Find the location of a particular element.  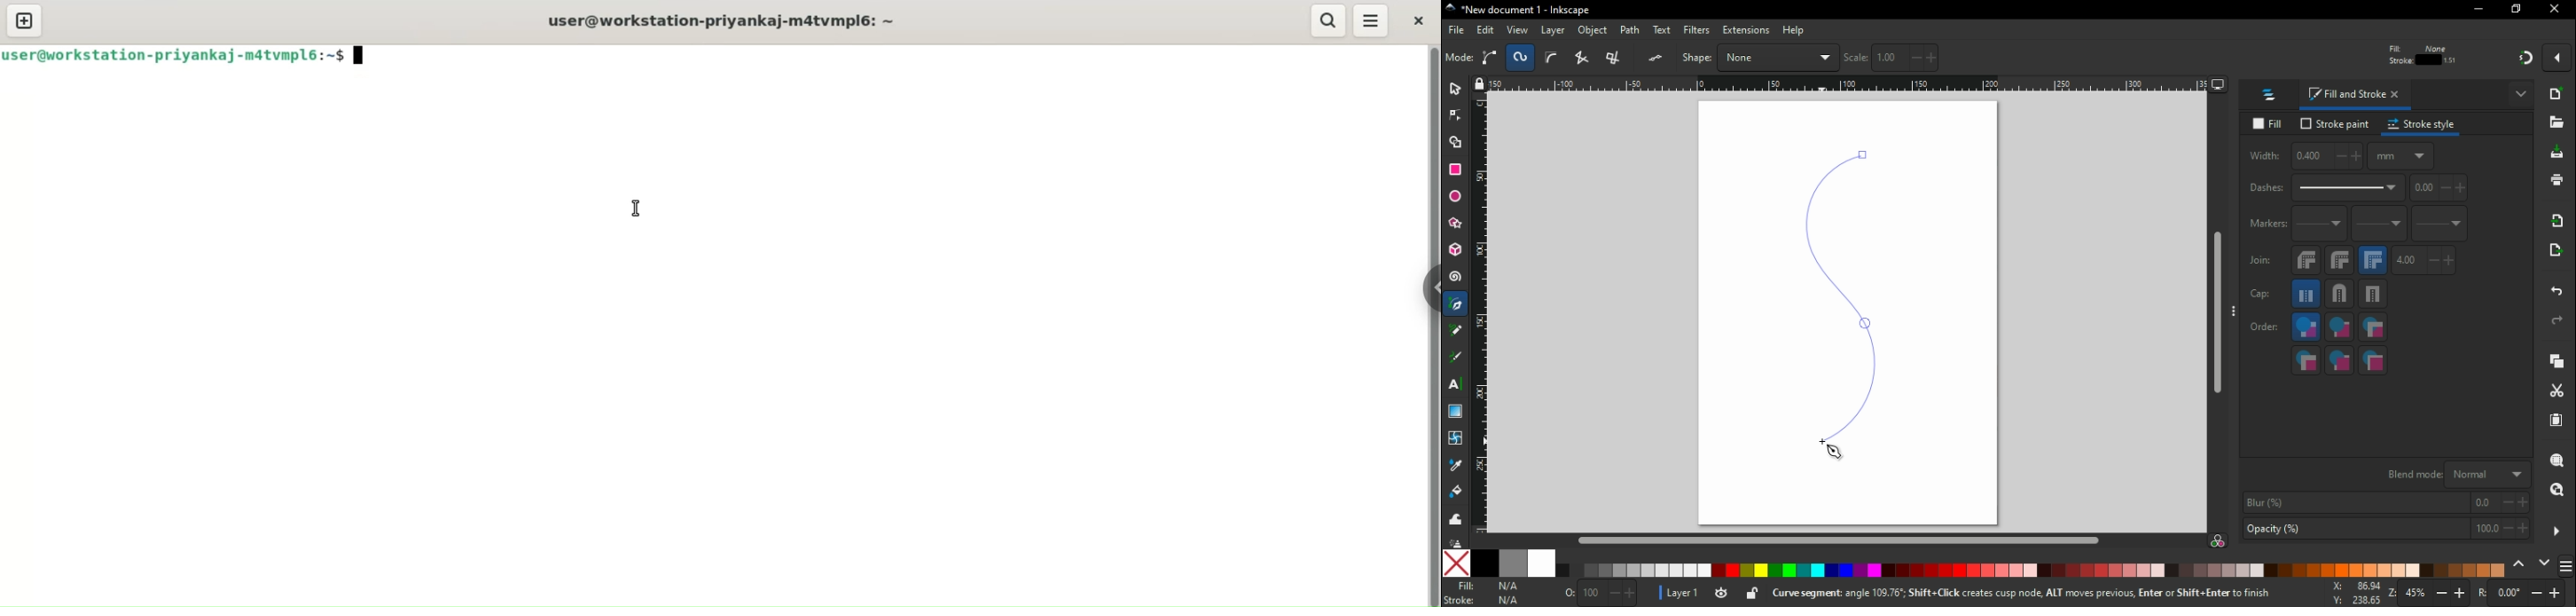

dropper tool is located at coordinates (1453, 465).